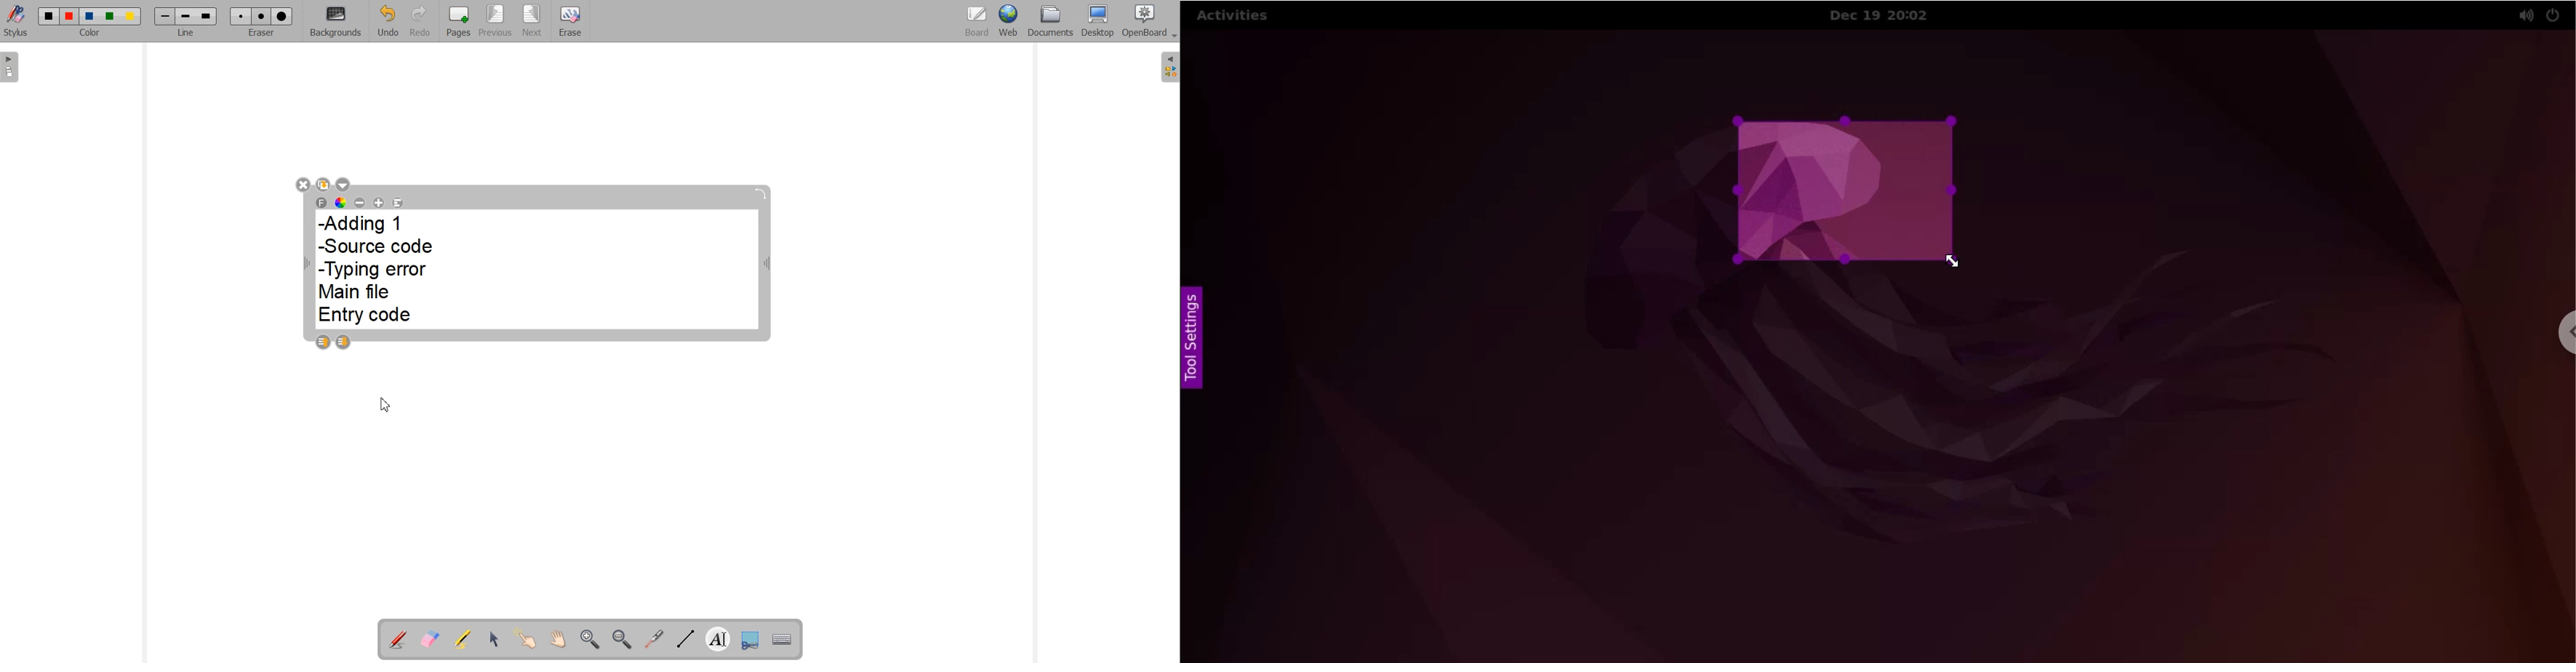  I want to click on Draw lines, so click(684, 639).